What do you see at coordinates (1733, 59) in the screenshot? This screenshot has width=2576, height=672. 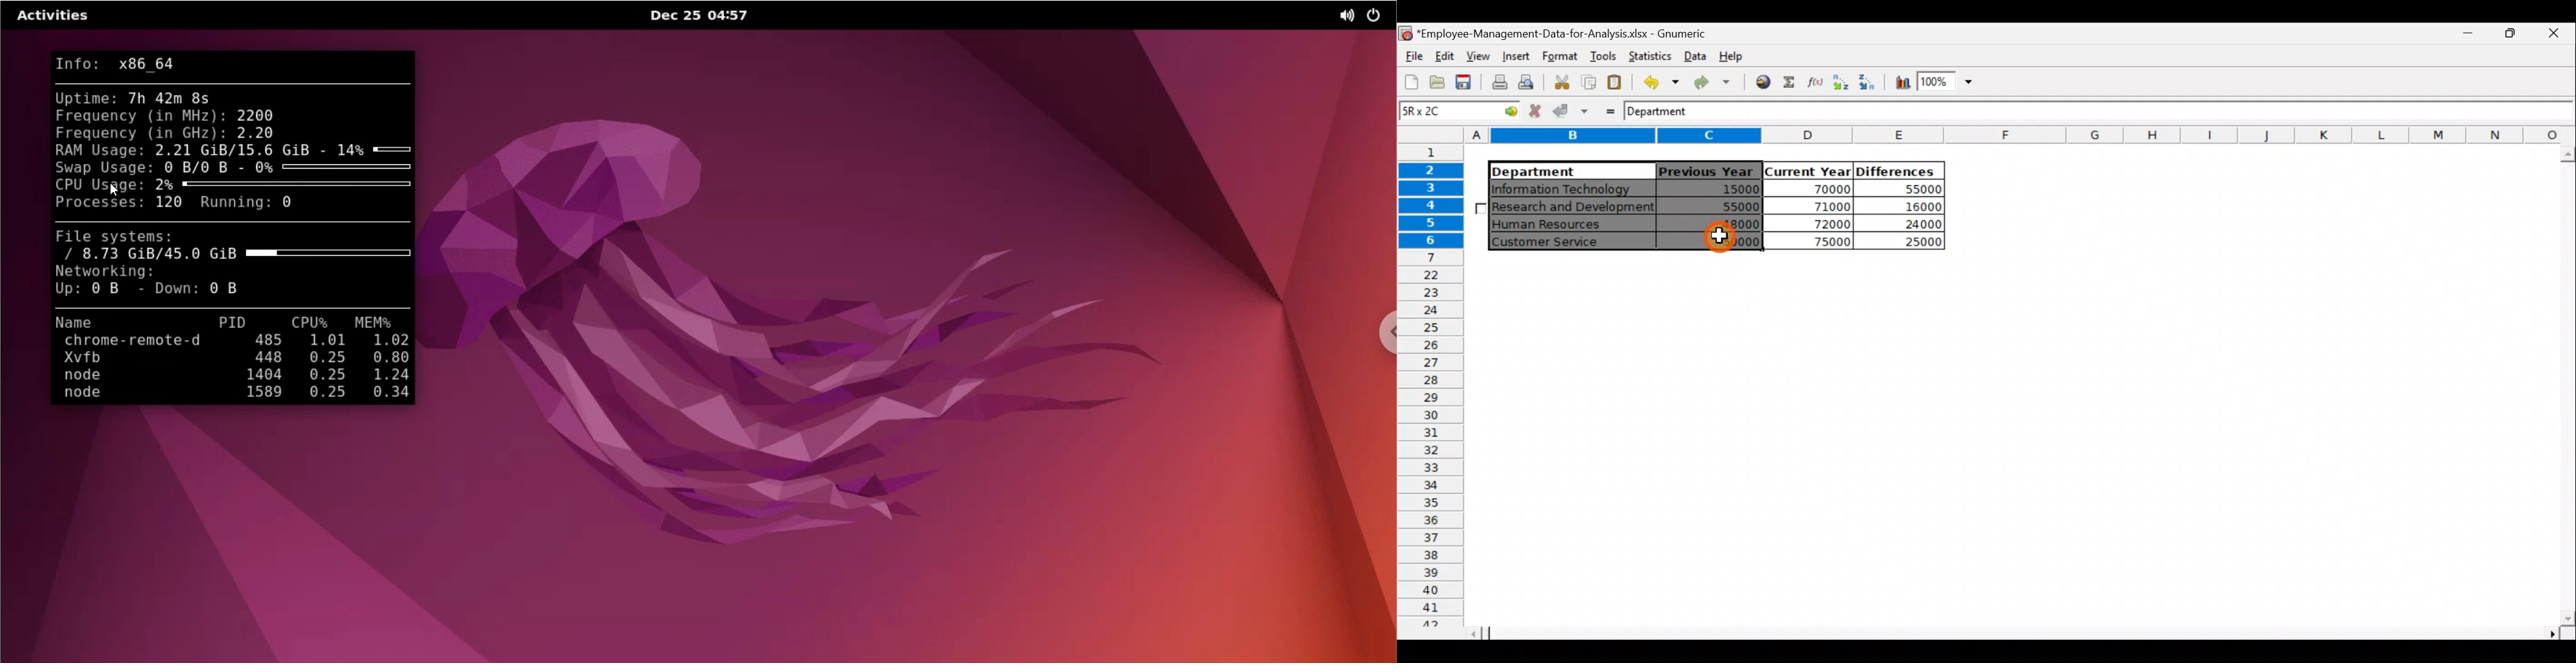 I see `Help` at bounding box center [1733, 59].